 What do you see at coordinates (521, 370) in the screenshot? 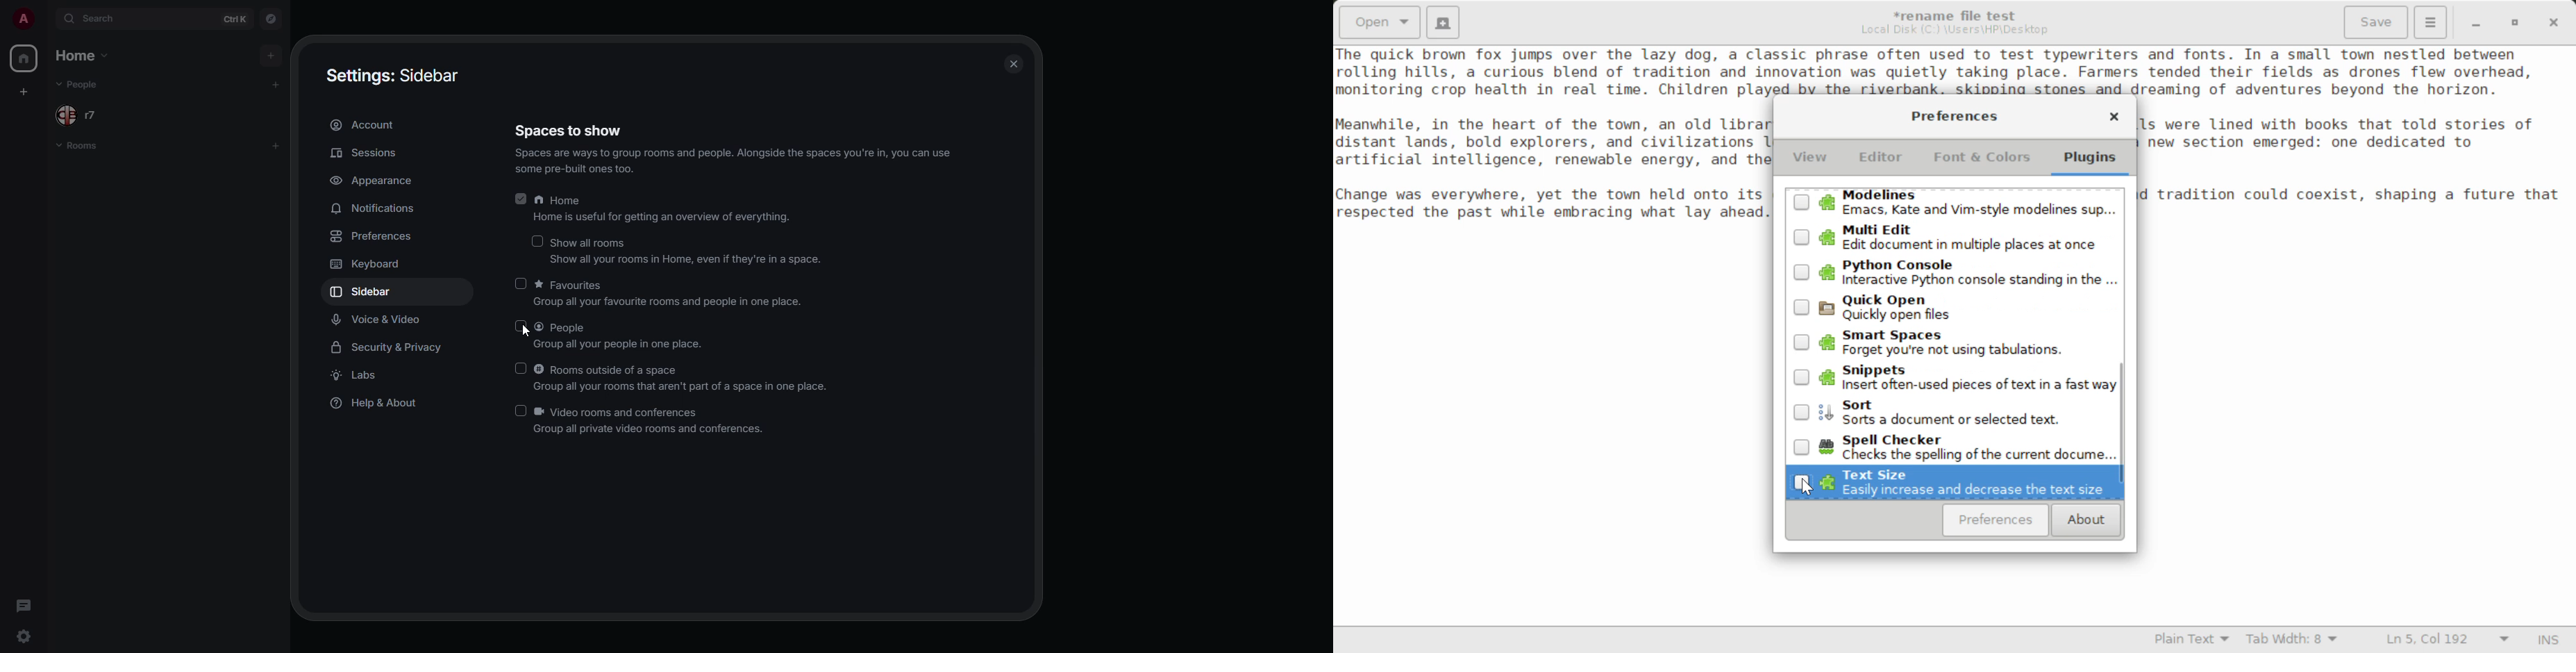
I see `click to enable` at bounding box center [521, 370].